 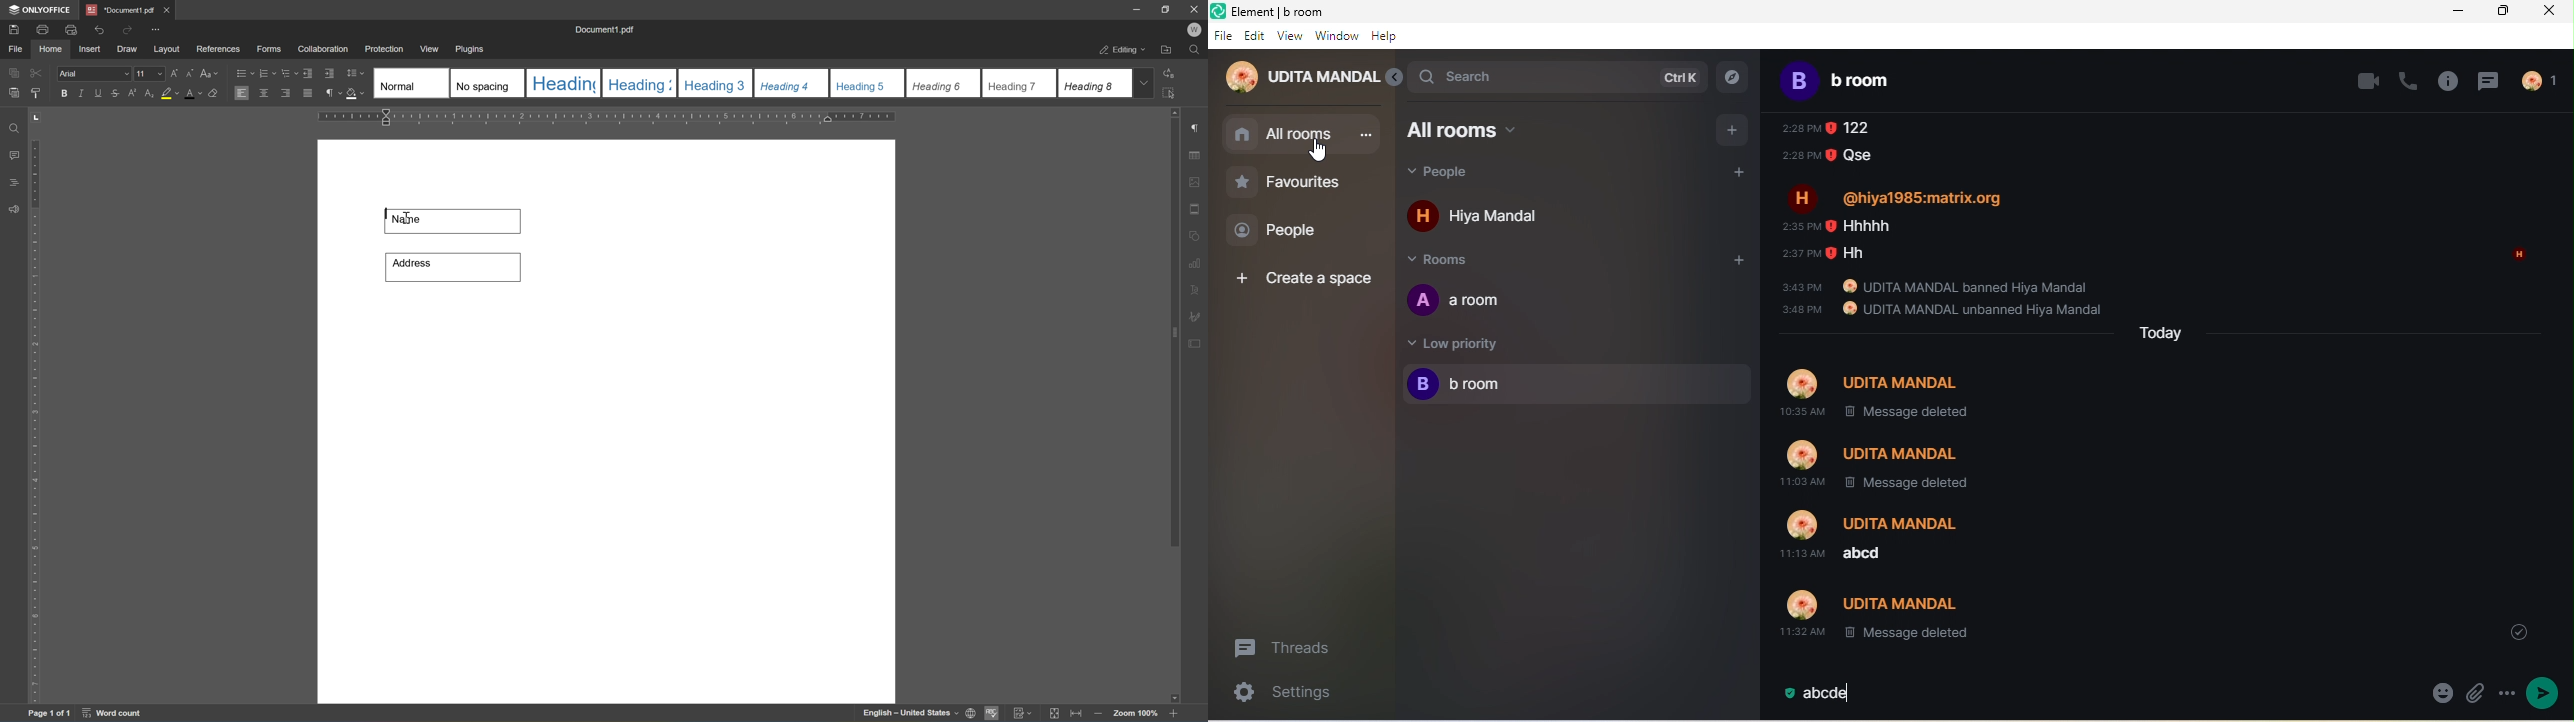 I want to click on highlight color, so click(x=169, y=93).